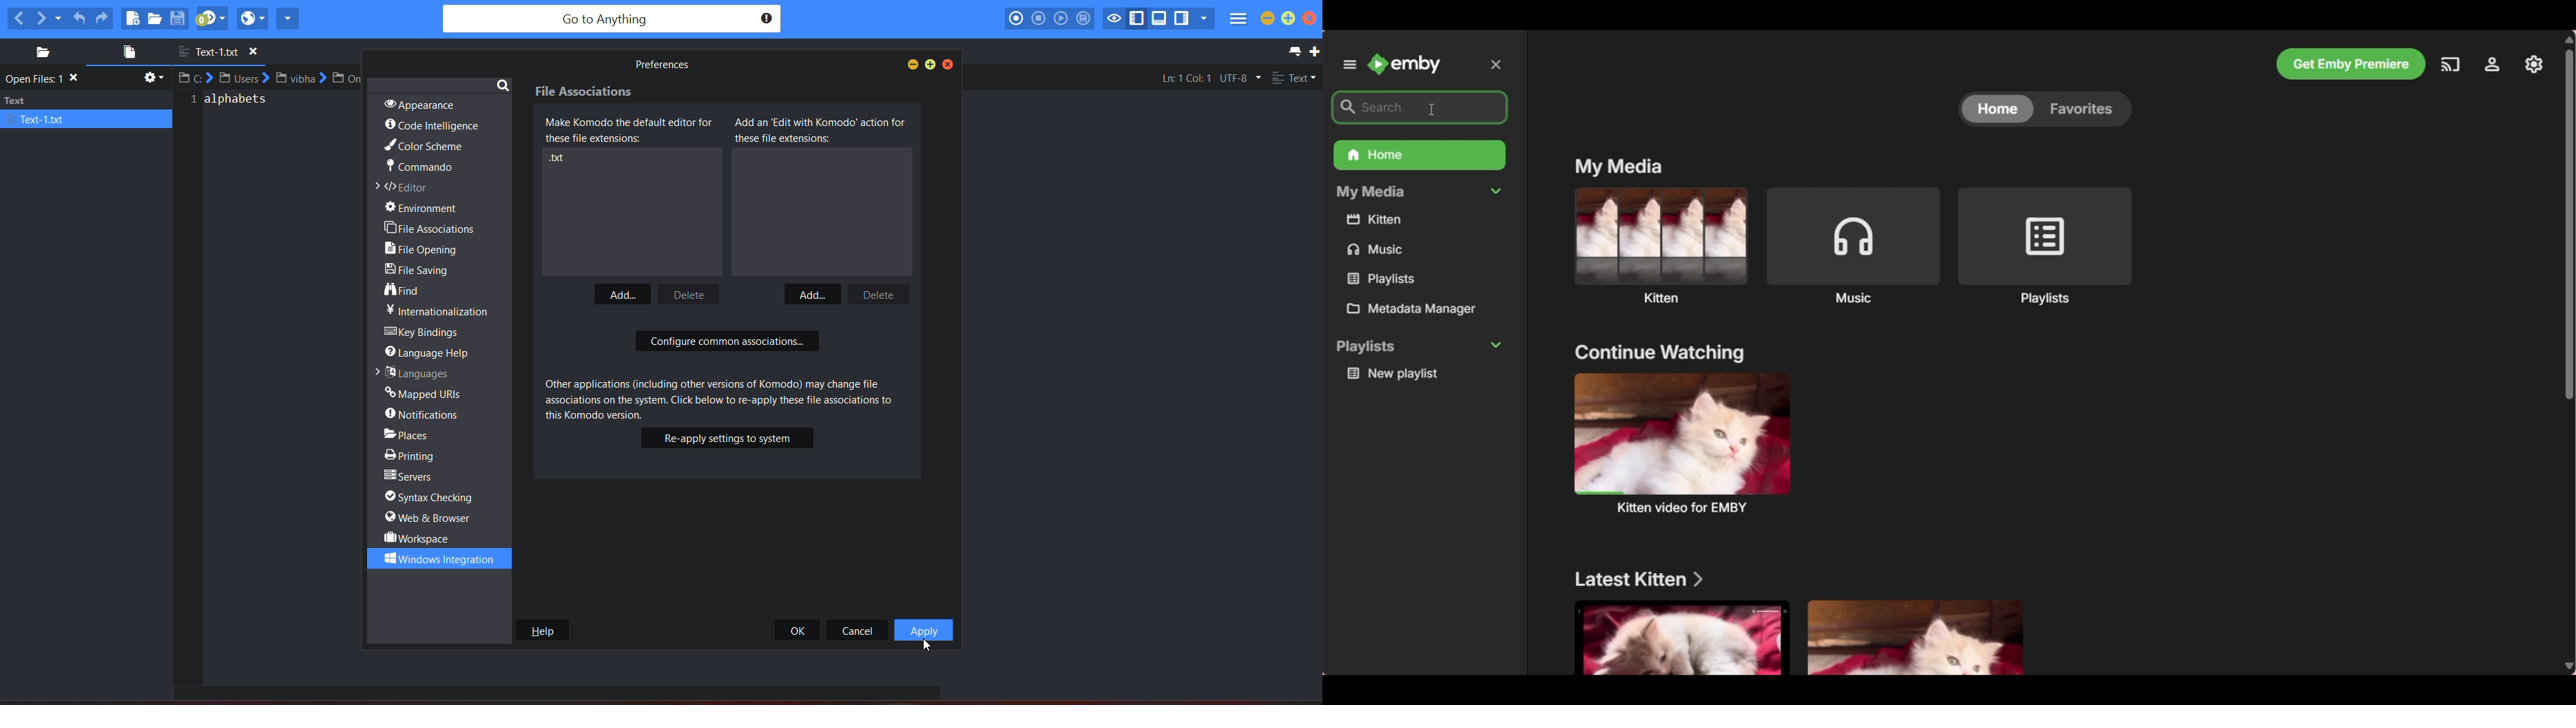 This screenshot has width=2576, height=728. I want to click on Close, so click(1499, 63).